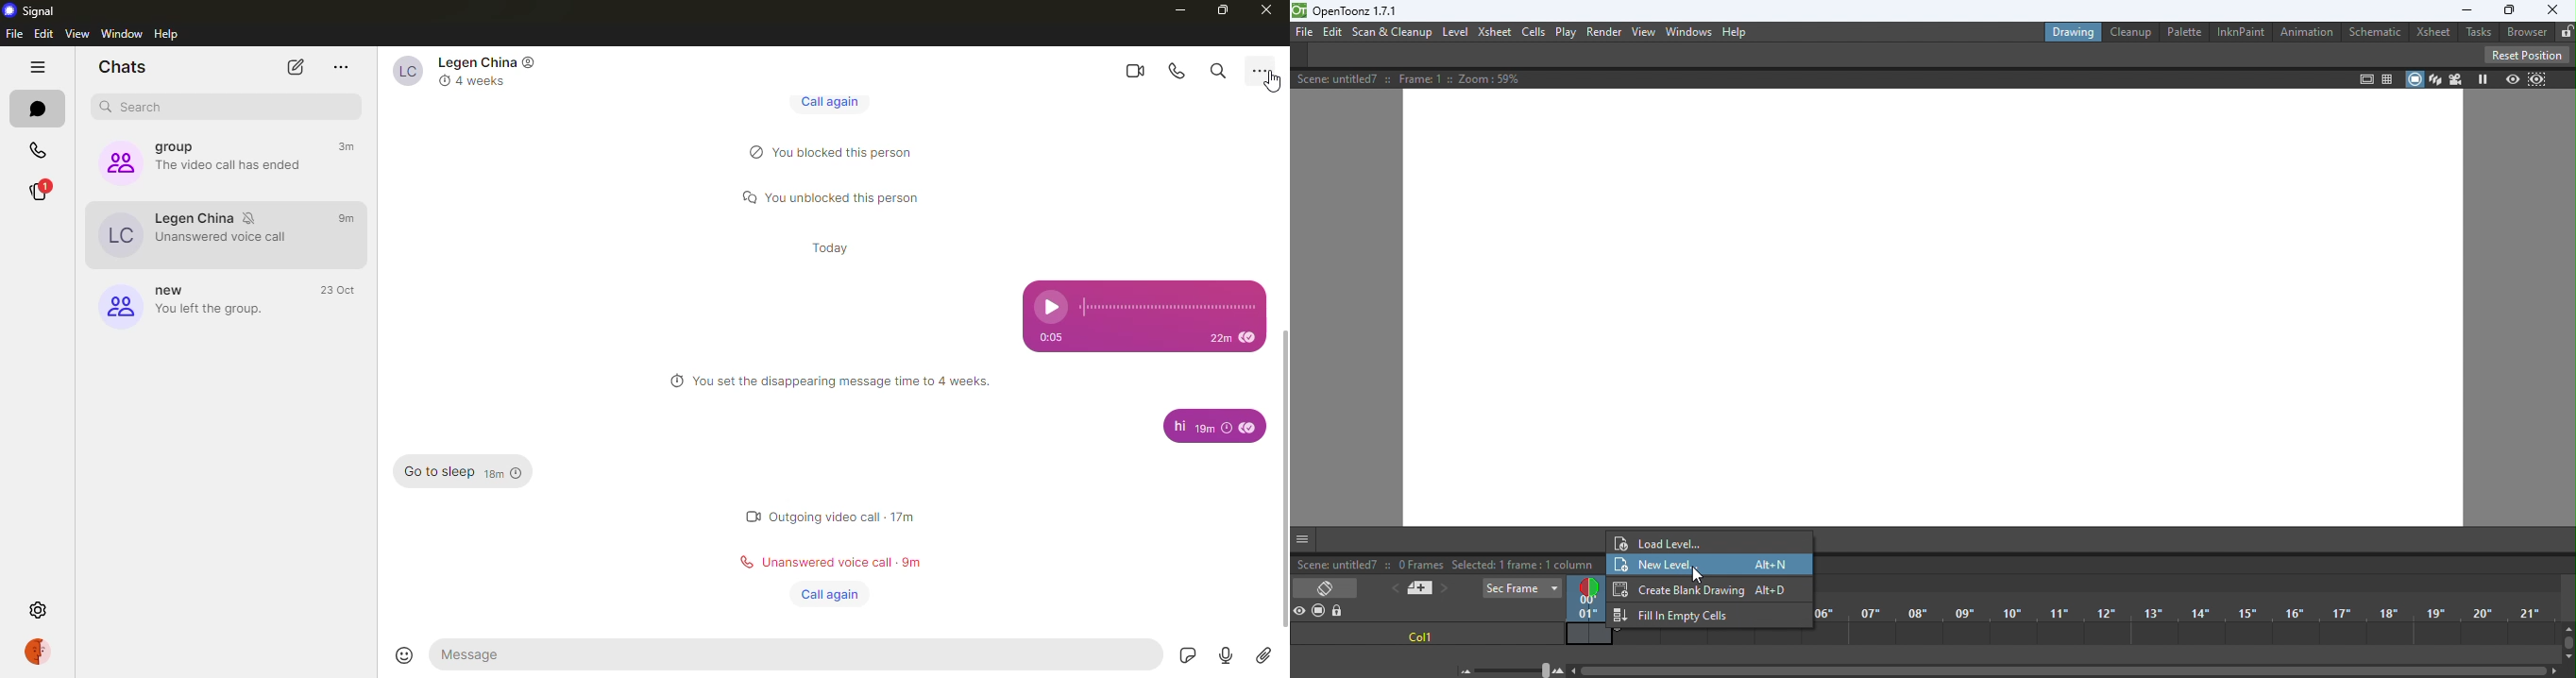 This screenshot has width=2576, height=700. Describe the element at coordinates (2185, 32) in the screenshot. I see `Palette` at that location.